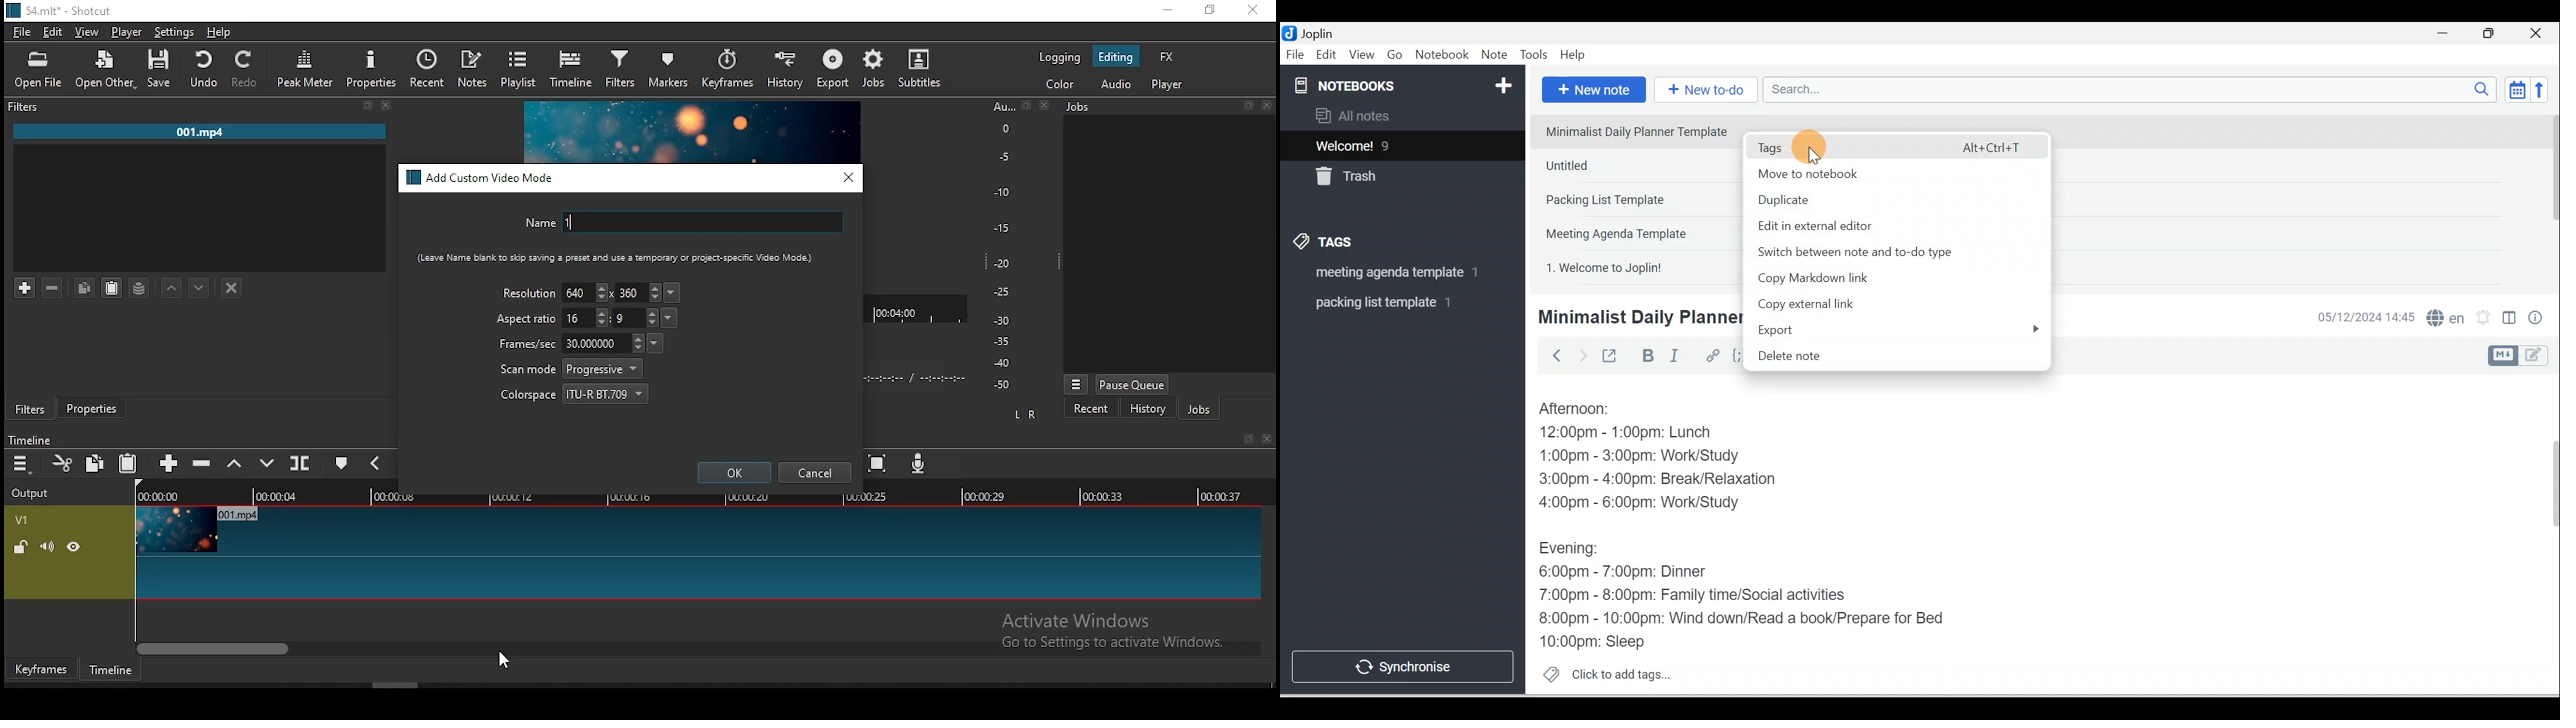 This screenshot has width=2576, height=728. I want to click on view, so click(89, 34).